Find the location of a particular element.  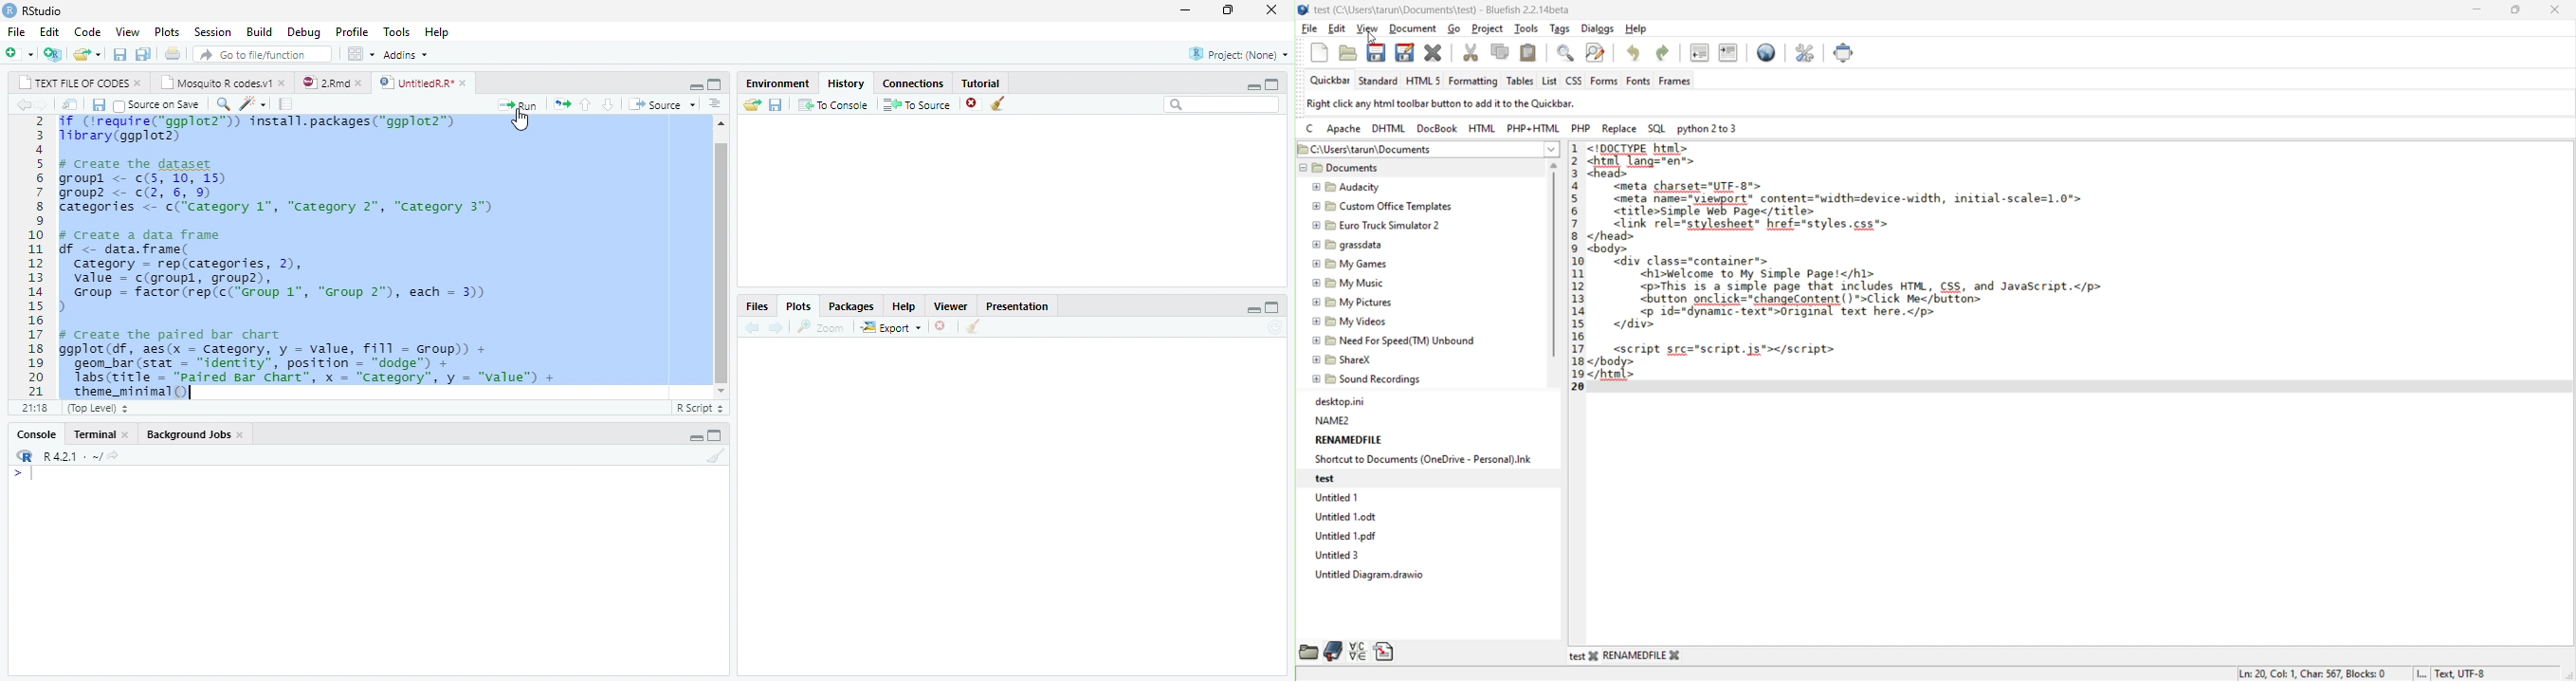

maximize is located at coordinates (1228, 10).